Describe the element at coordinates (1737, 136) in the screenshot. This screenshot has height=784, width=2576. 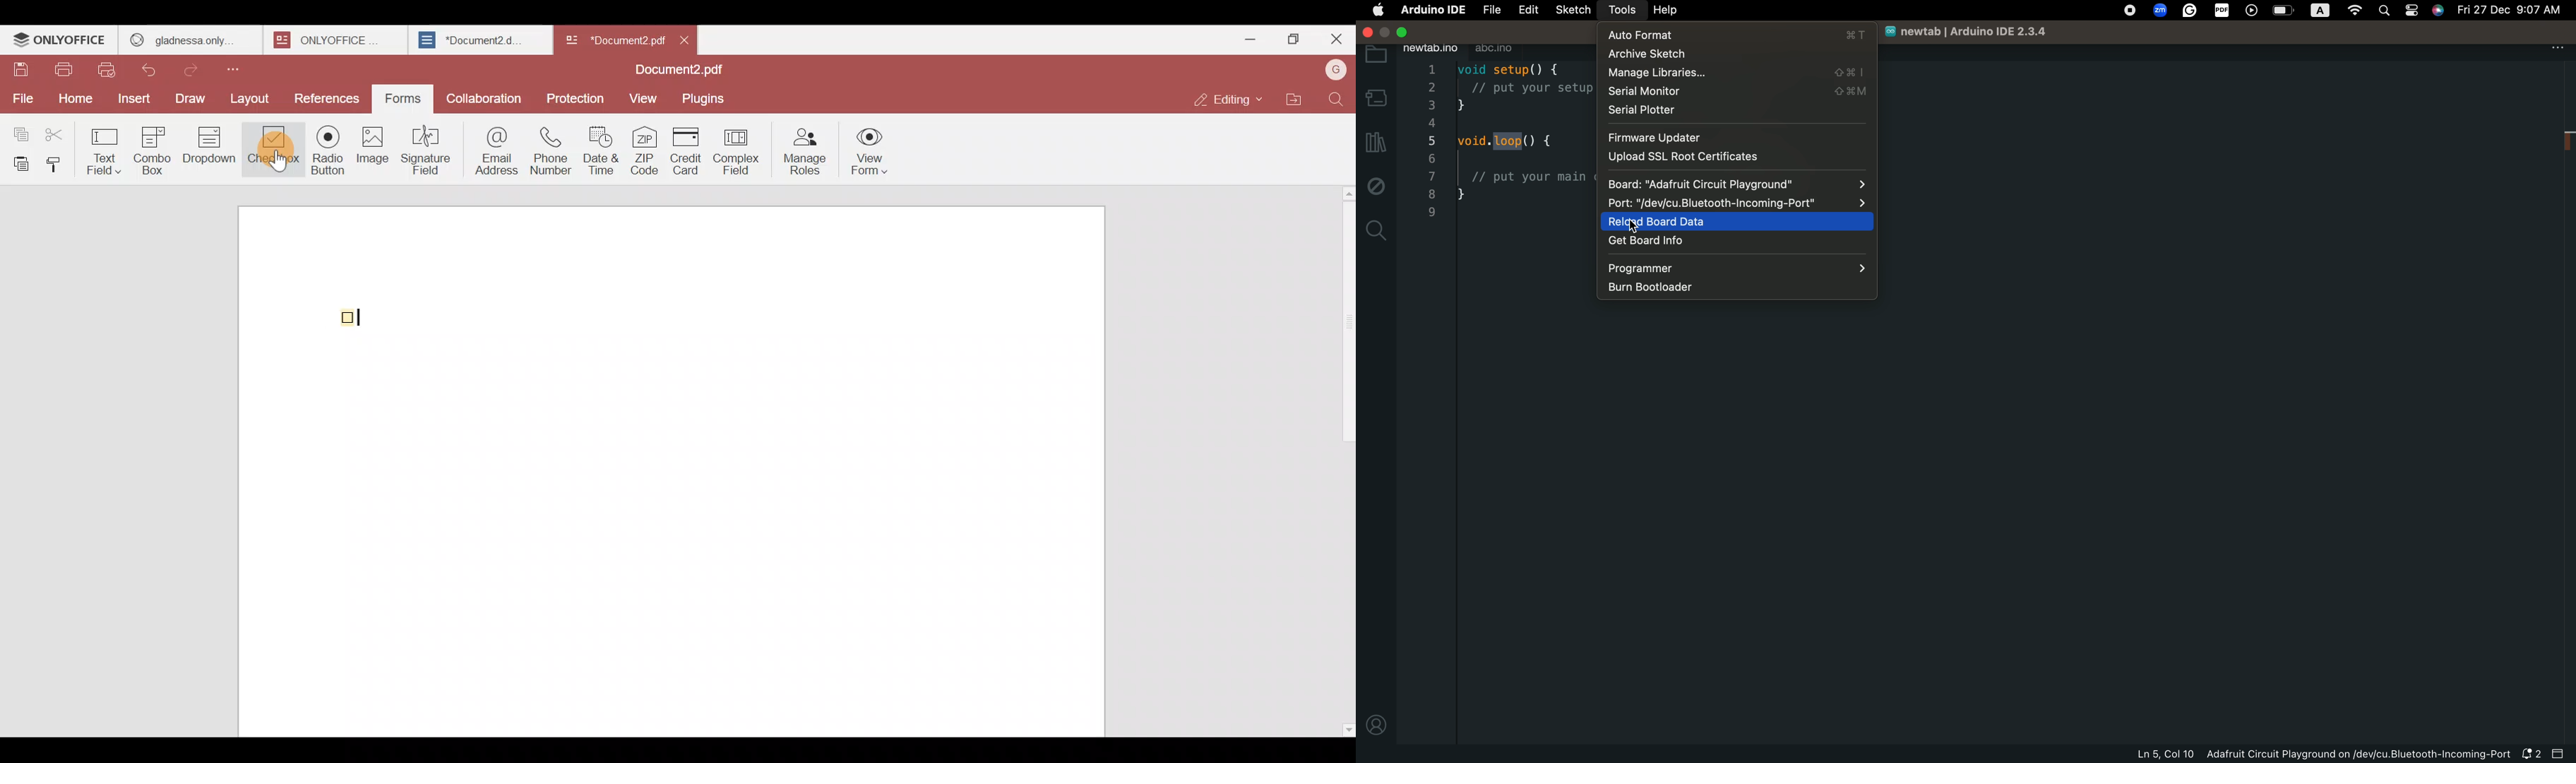
I see `firmware updater` at that location.